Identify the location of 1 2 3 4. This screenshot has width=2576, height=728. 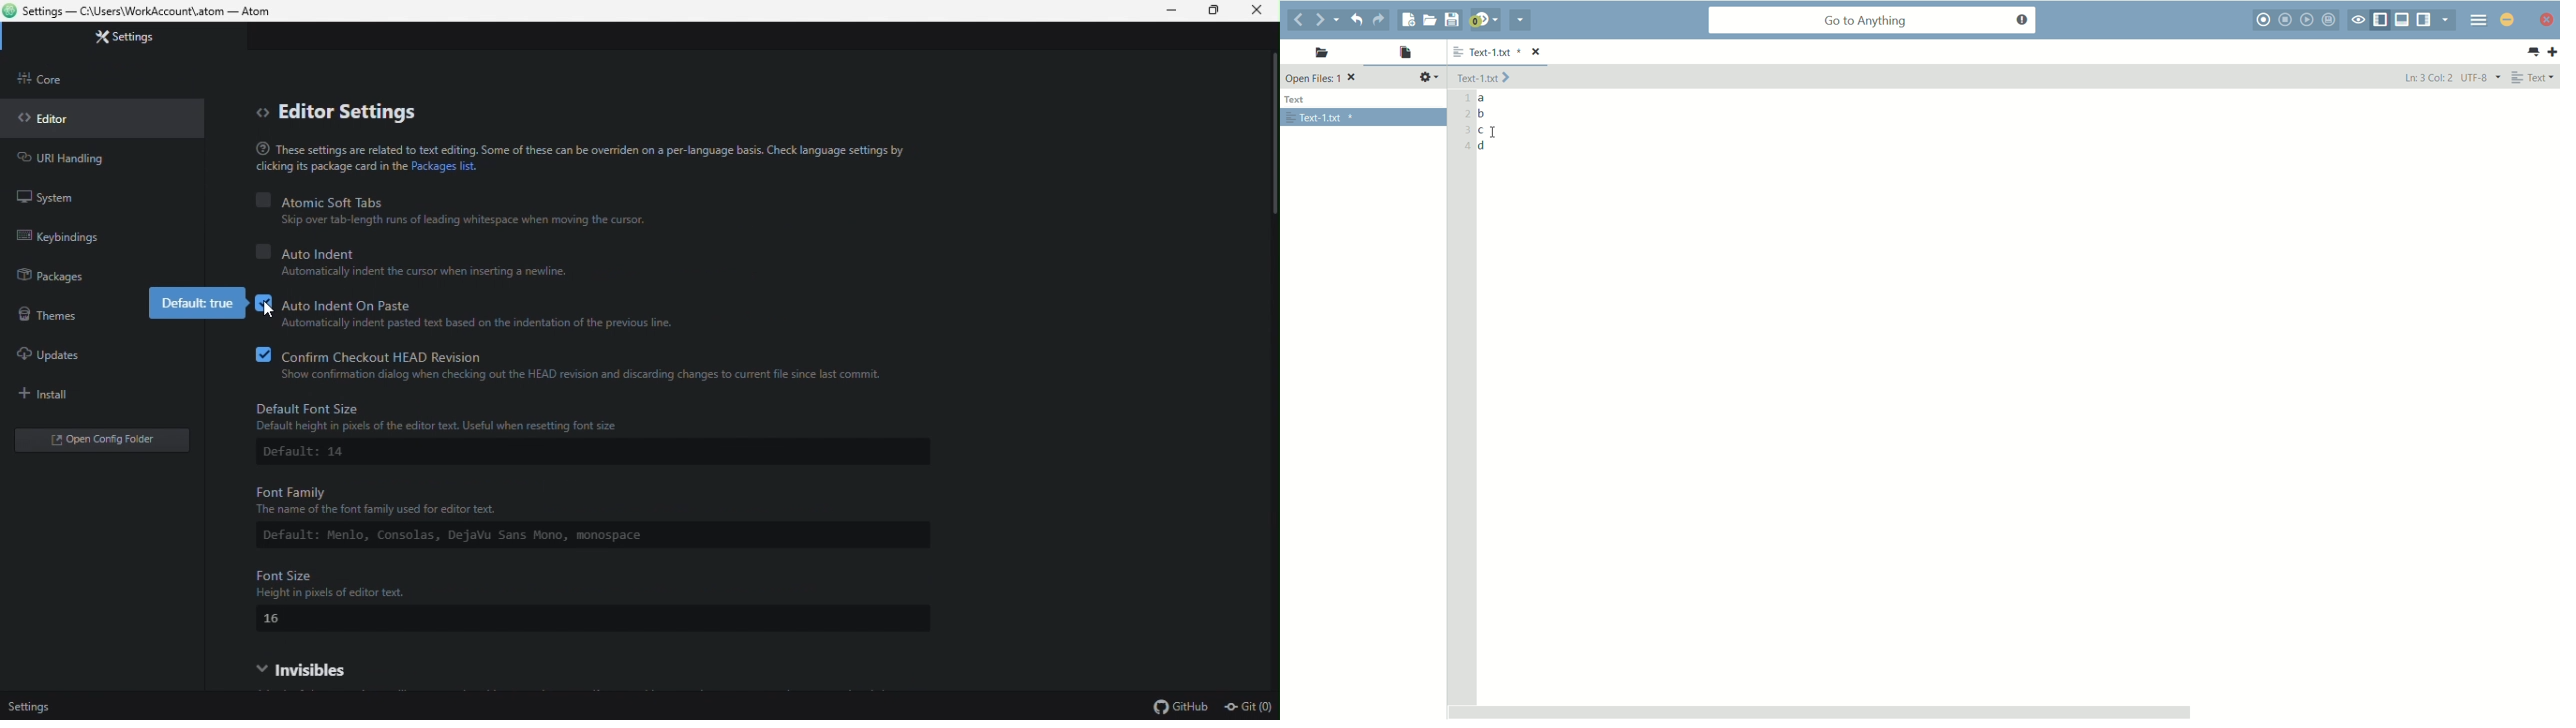
(1464, 124).